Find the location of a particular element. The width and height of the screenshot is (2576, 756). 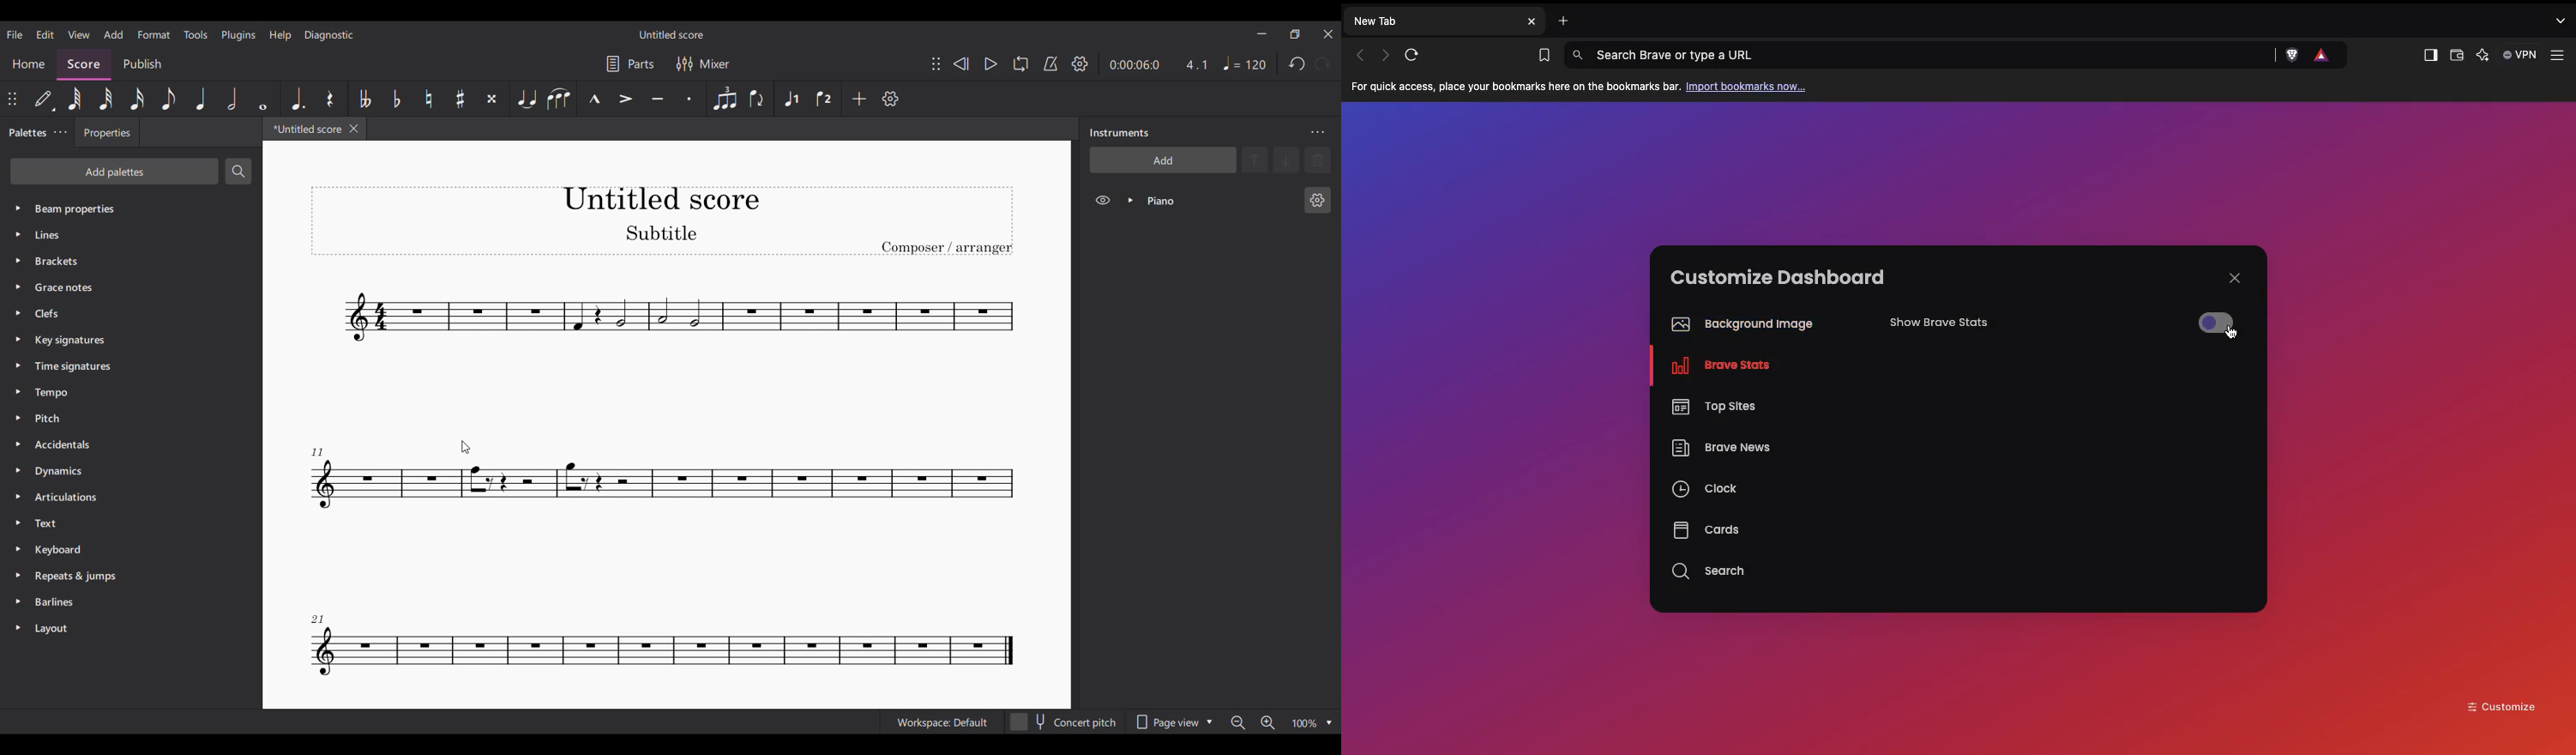

Staccato is located at coordinates (690, 99).